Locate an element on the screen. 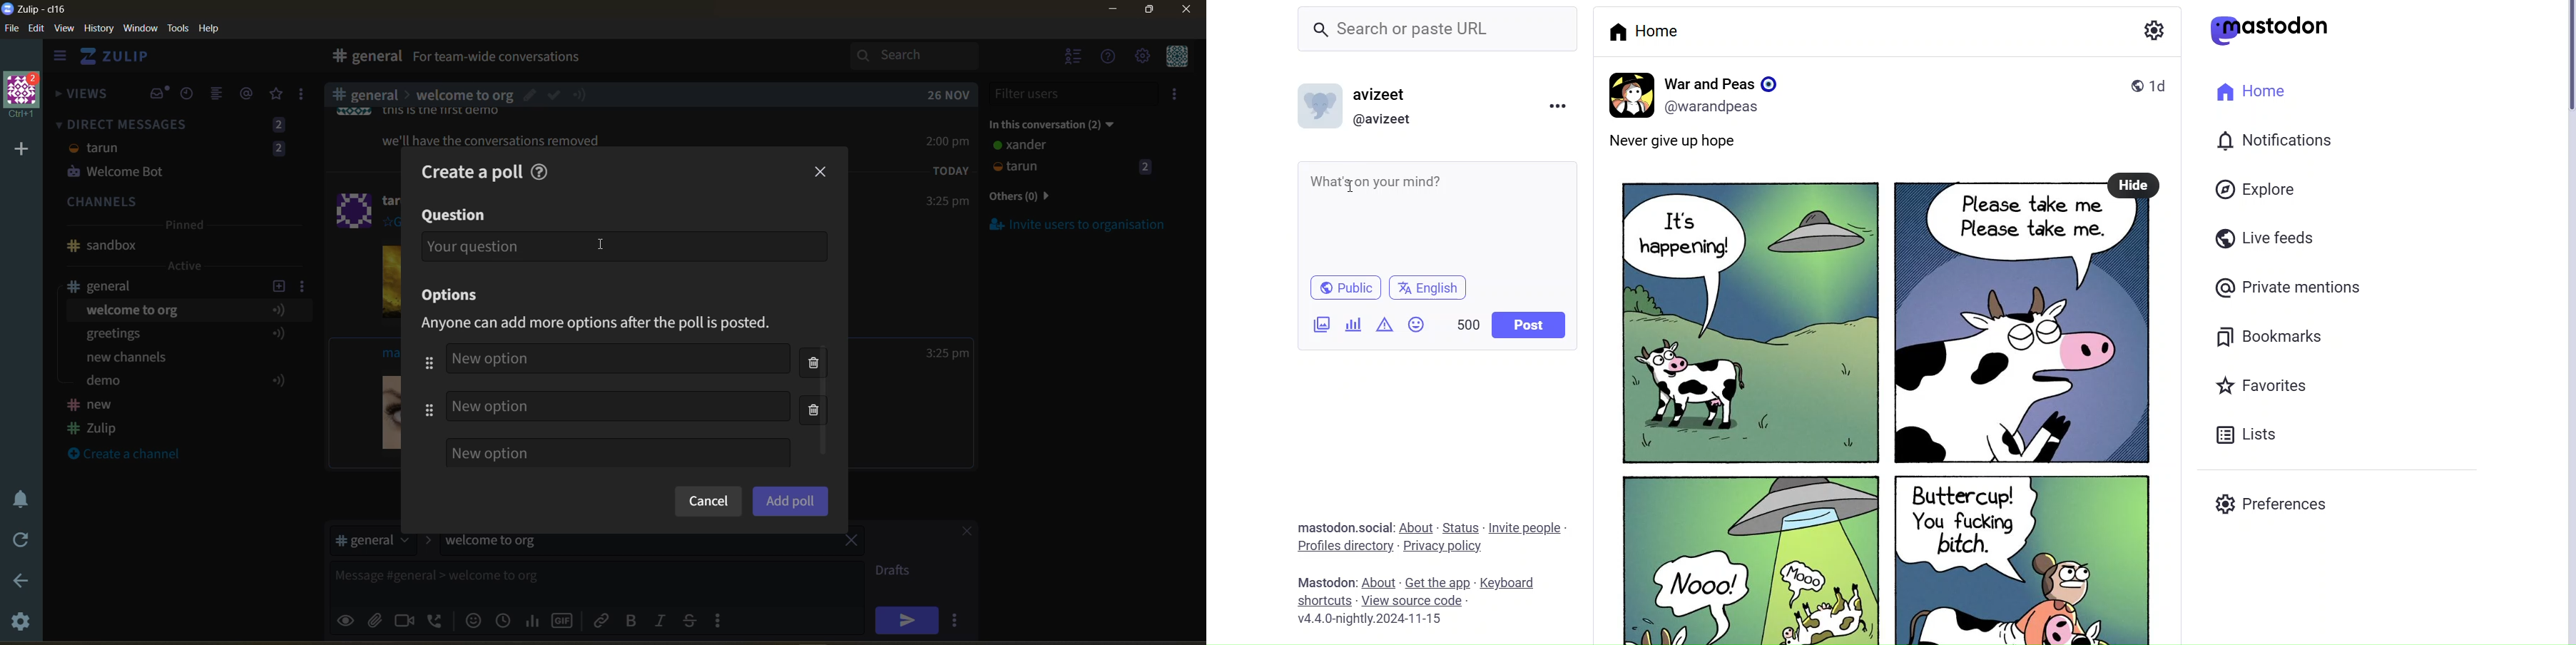  create a poll is located at coordinates (467, 172).